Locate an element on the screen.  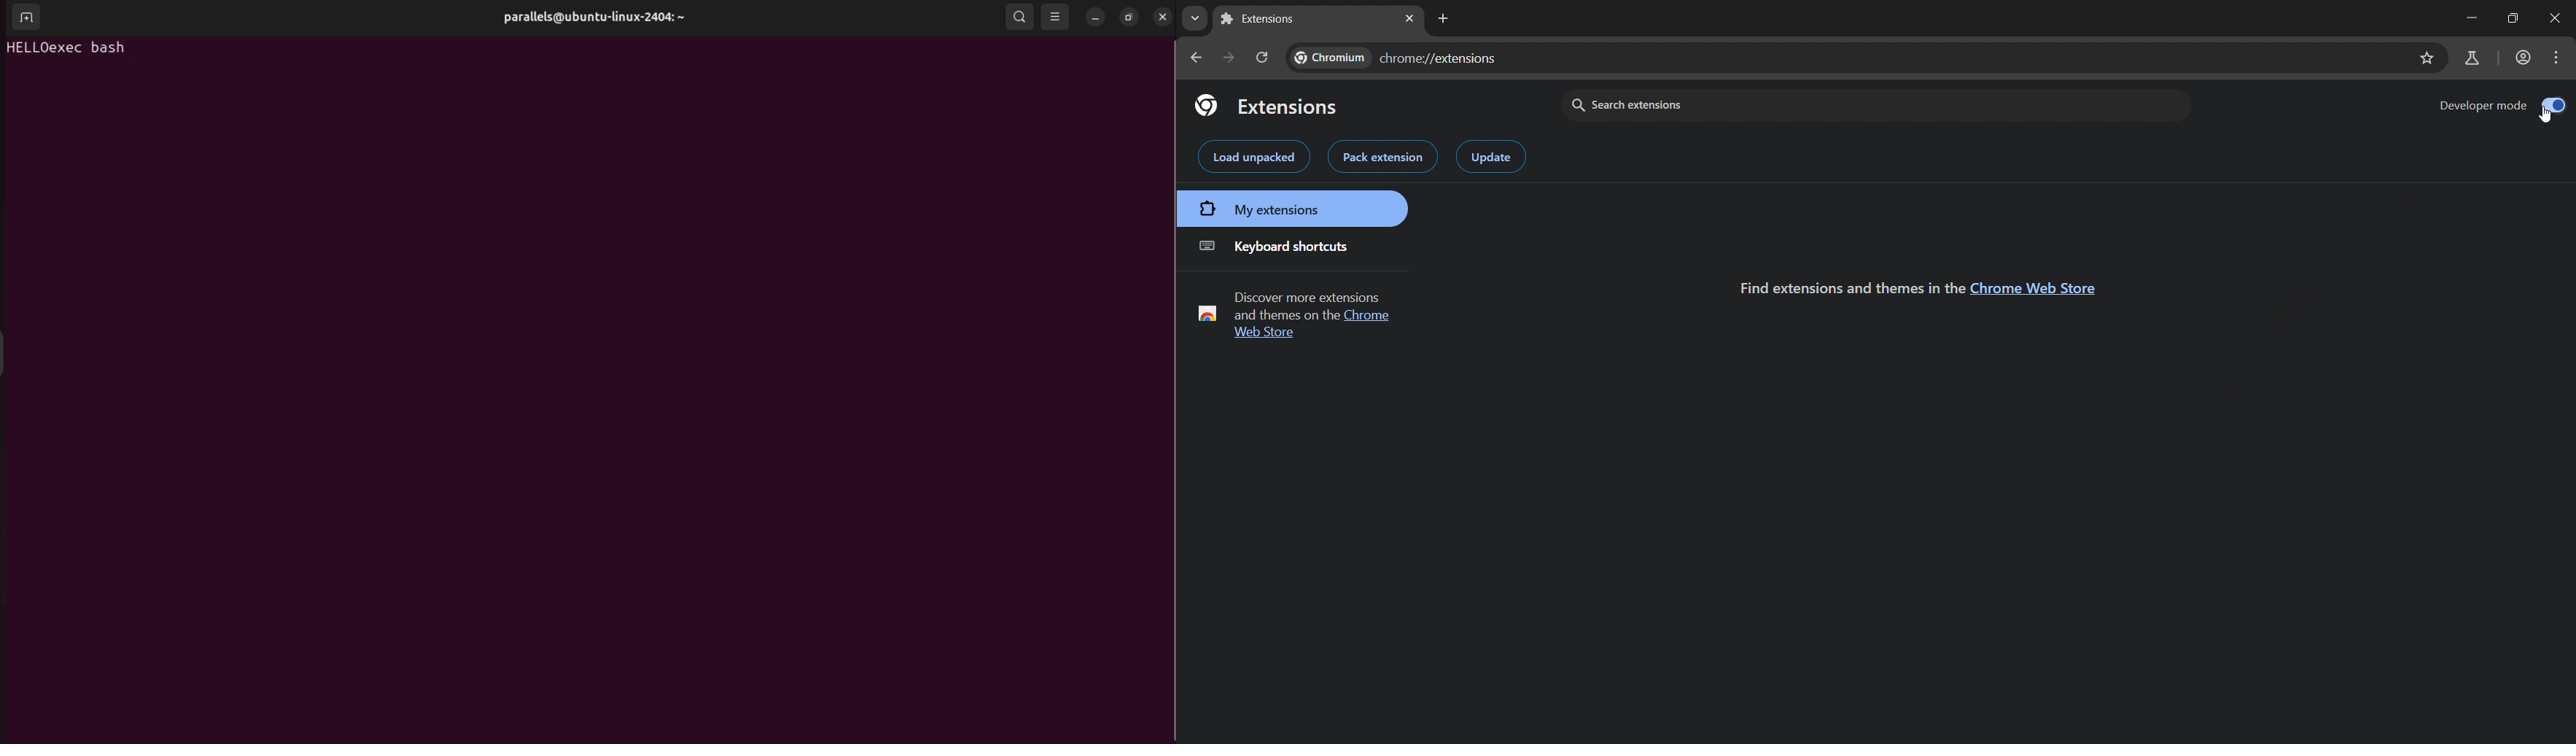
Find extensions and themes in the Chrome Web Store is located at coordinates (1846, 287).